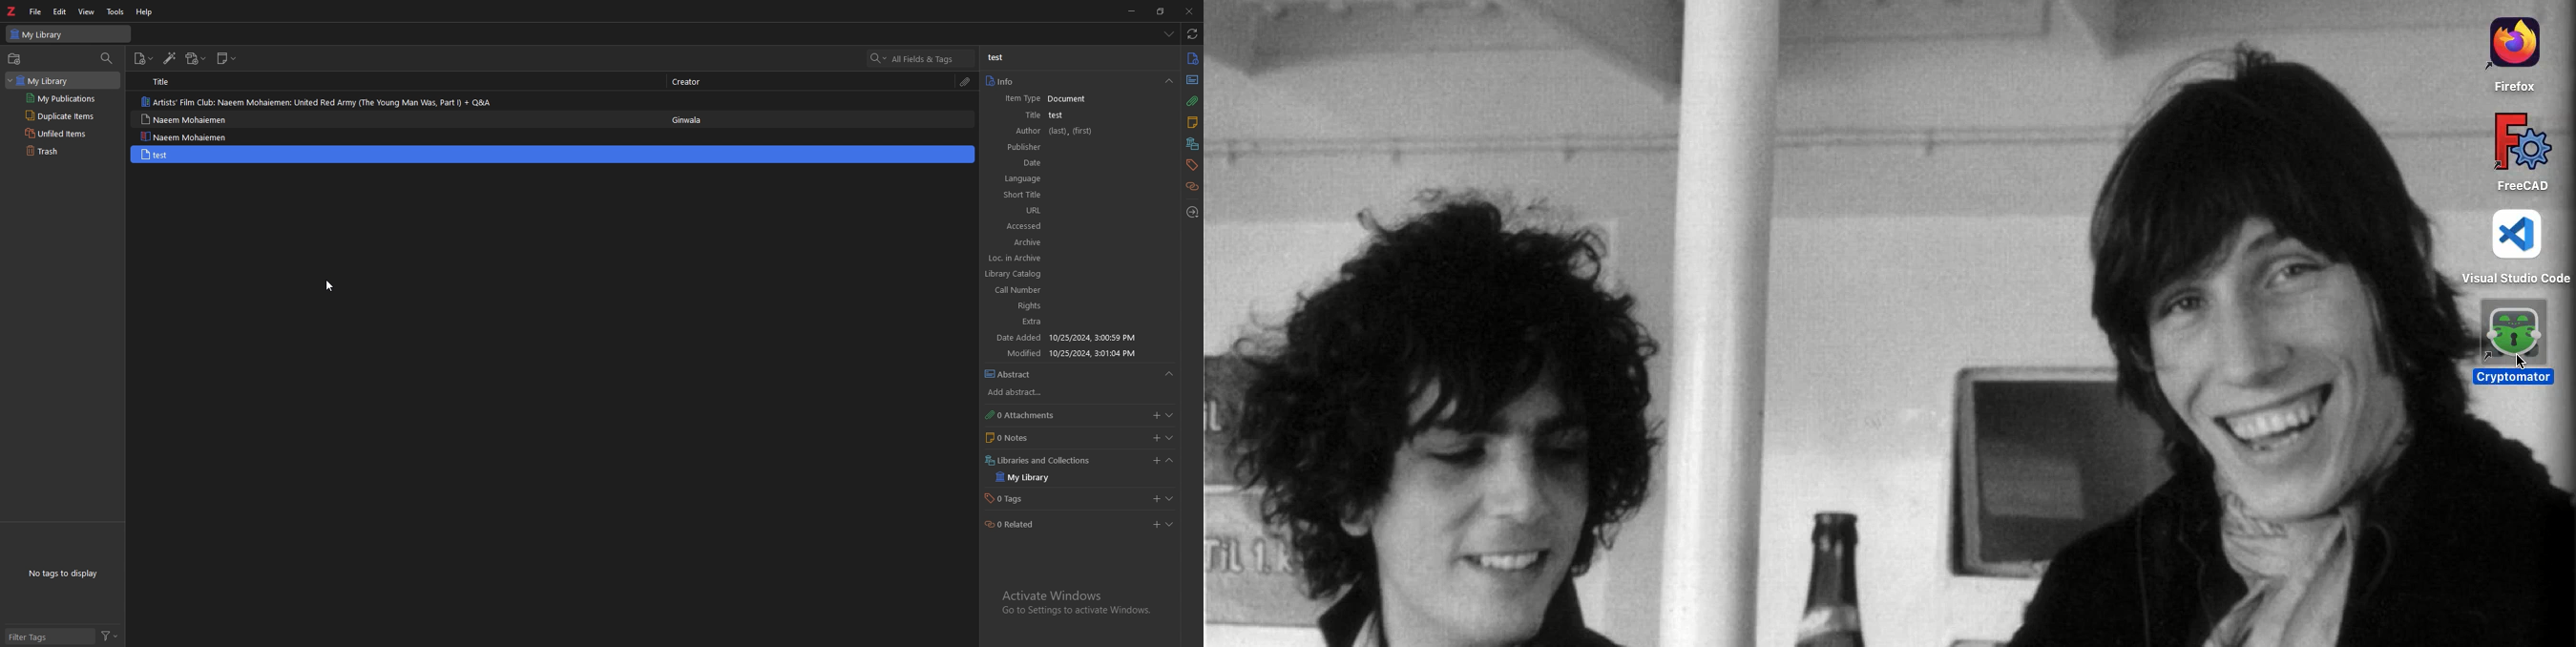 Image resolution: width=2576 pixels, height=672 pixels. What do you see at coordinates (1012, 528) in the screenshot?
I see `0 Releated` at bounding box center [1012, 528].